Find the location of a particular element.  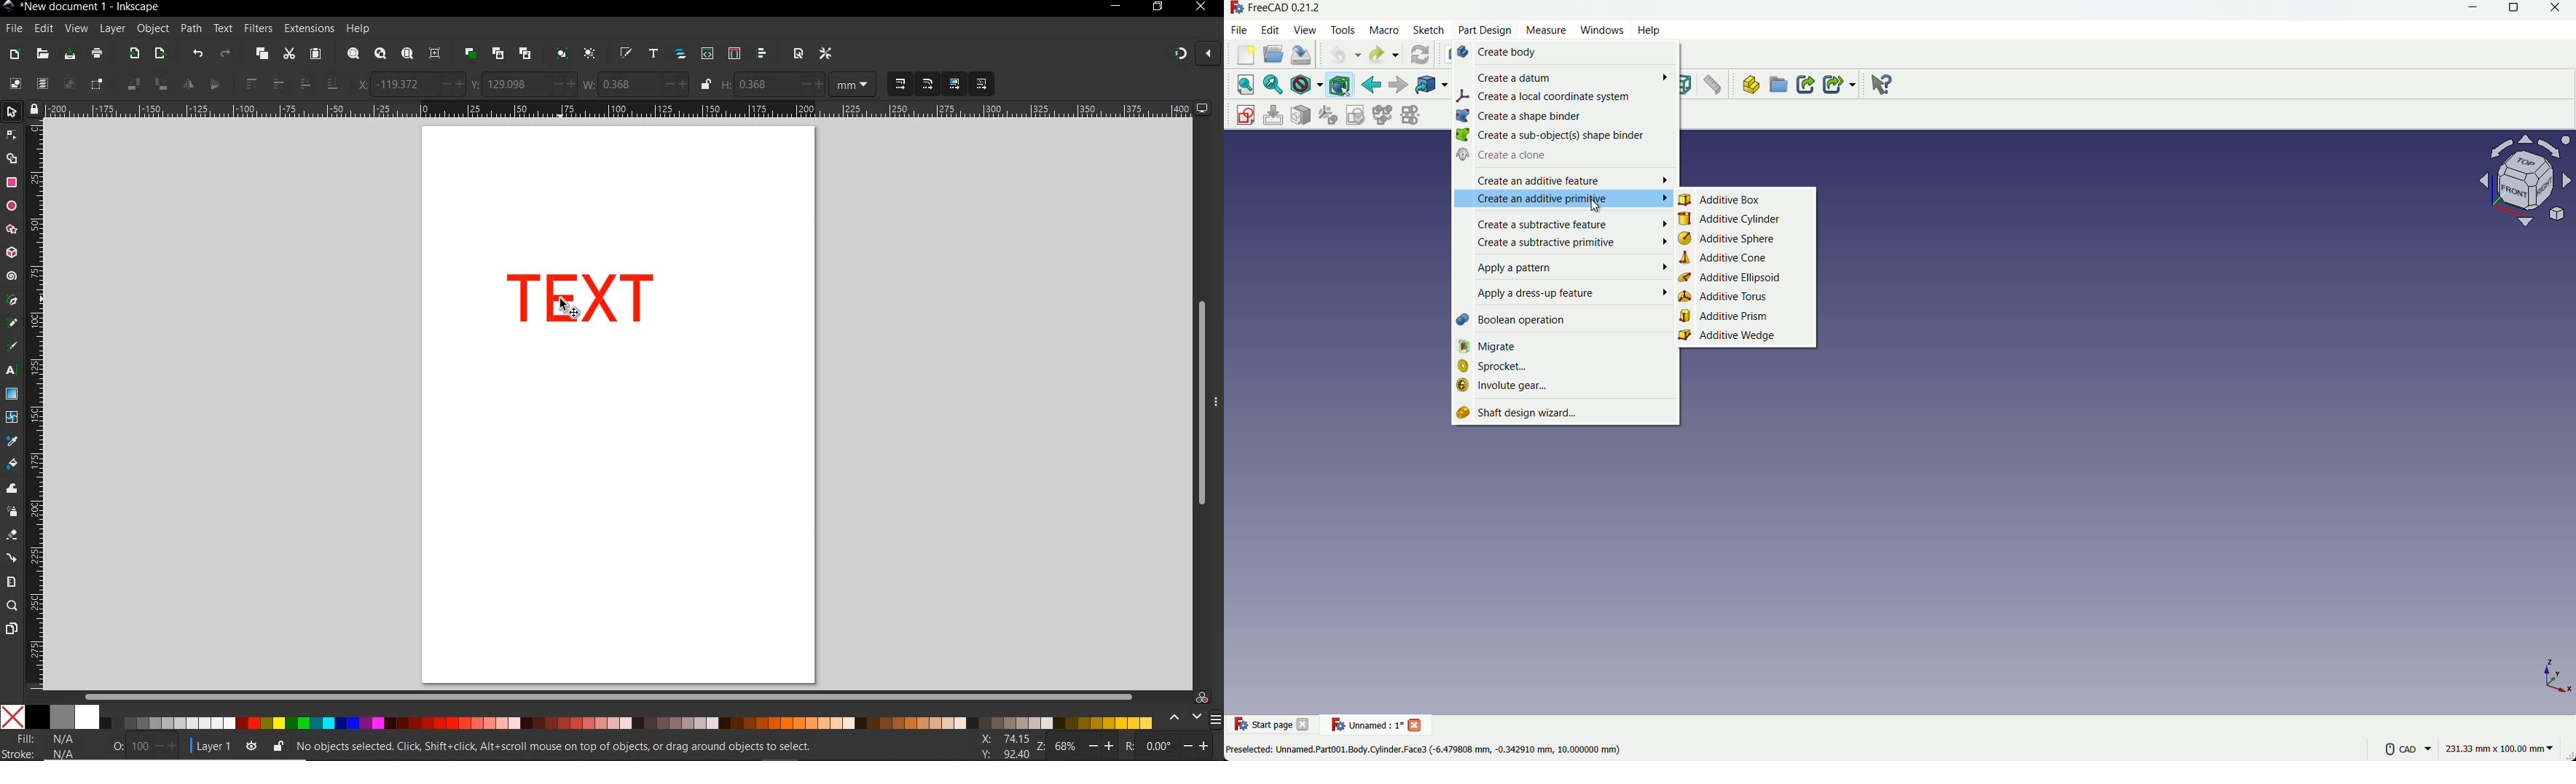

OPEN OBJECTS is located at coordinates (680, 54).